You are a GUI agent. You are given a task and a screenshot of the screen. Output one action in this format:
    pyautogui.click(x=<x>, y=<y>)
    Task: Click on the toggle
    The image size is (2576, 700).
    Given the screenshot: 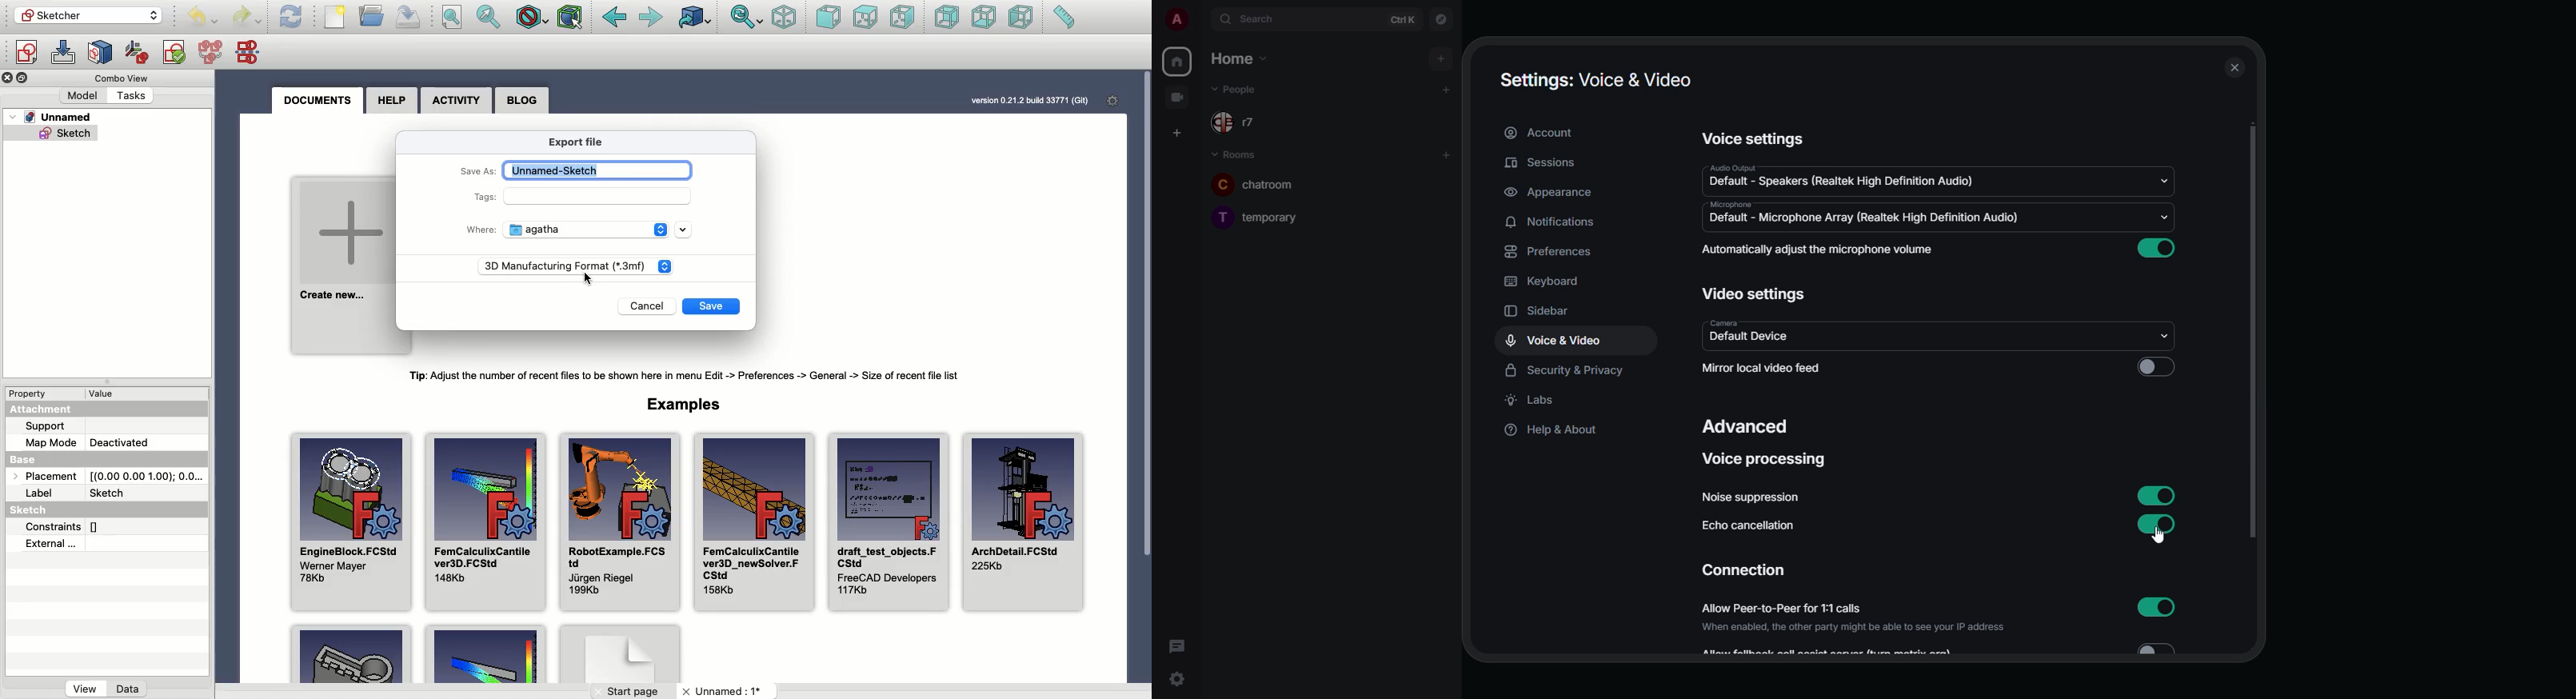 What is the action you would take?
    pyautogui.click(x=2155, y=646)
    